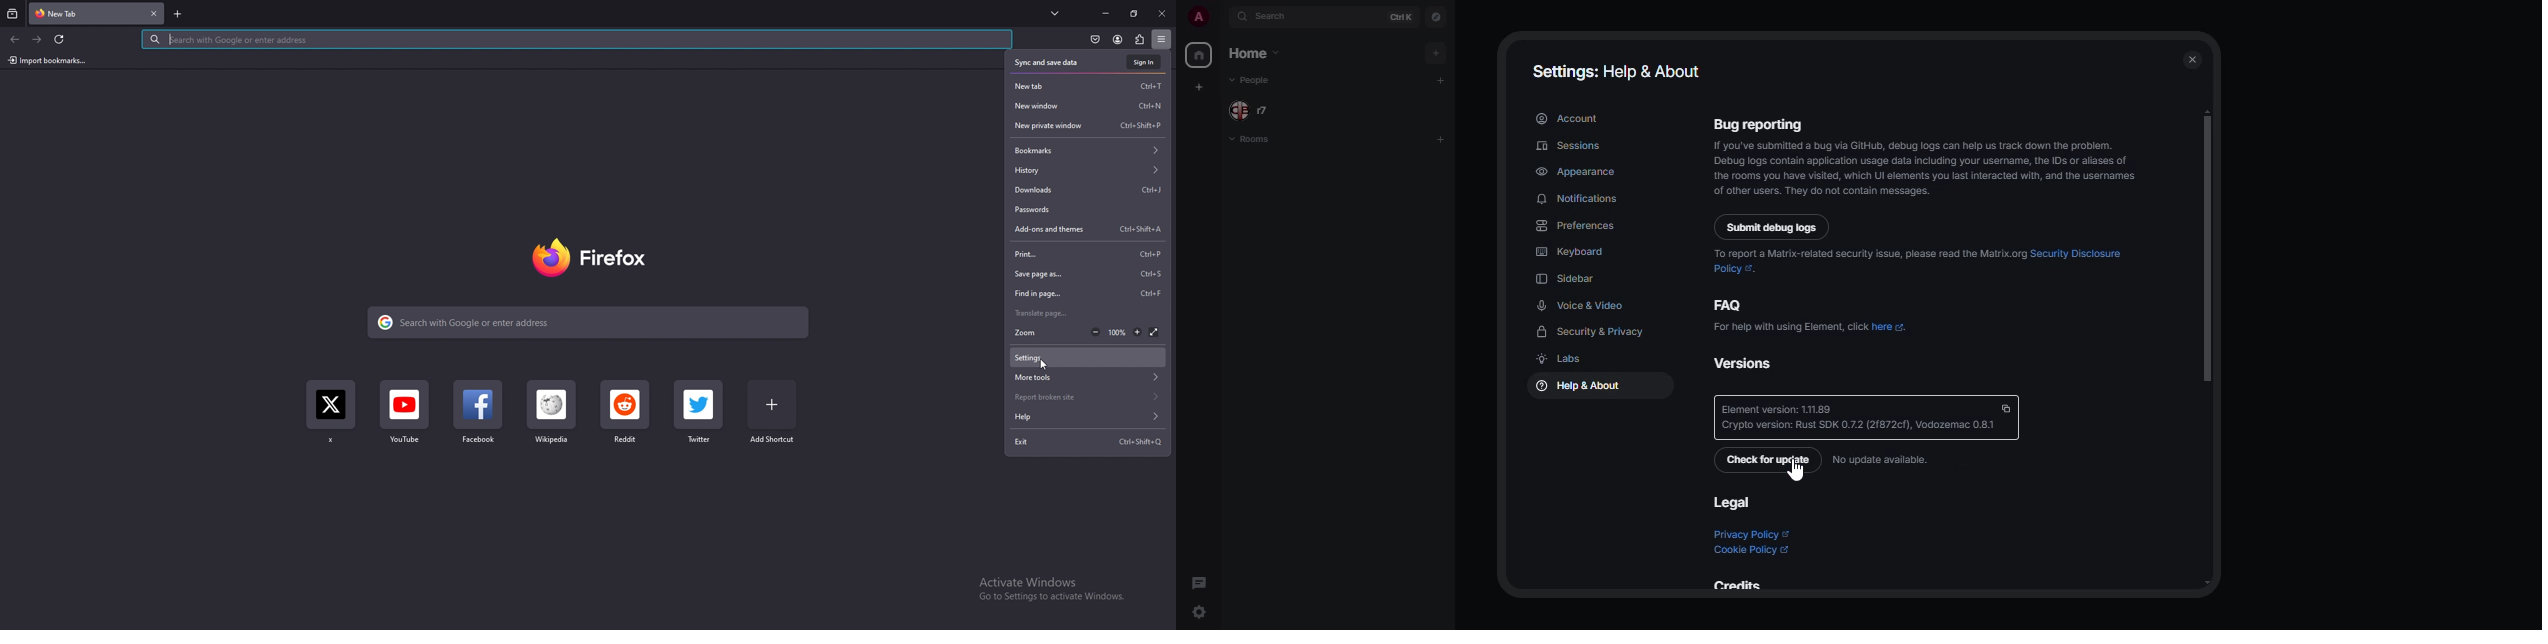 The height and width of the screenshot is (644, 2548). I want to click on close, so click(2193, 58).